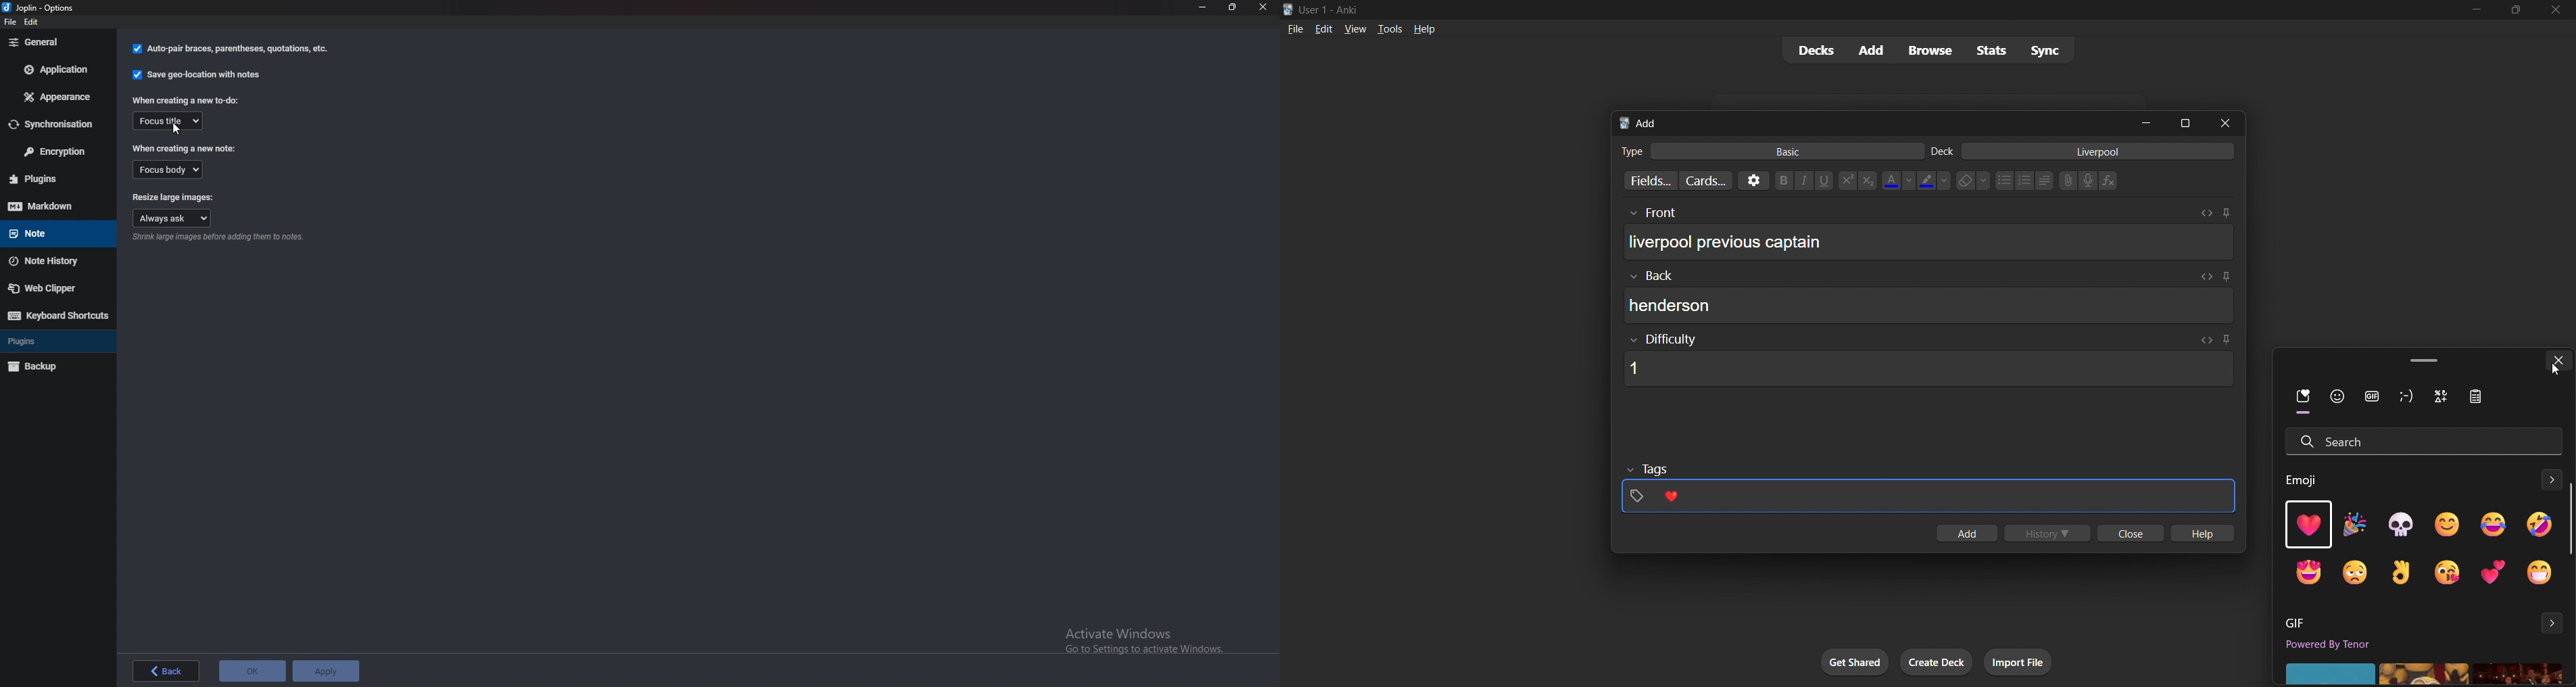 The height and width of the screenshot is (700, 2576). I want to click on autopair braces, parenthesis, Quotations,etc., so click(229, 51).